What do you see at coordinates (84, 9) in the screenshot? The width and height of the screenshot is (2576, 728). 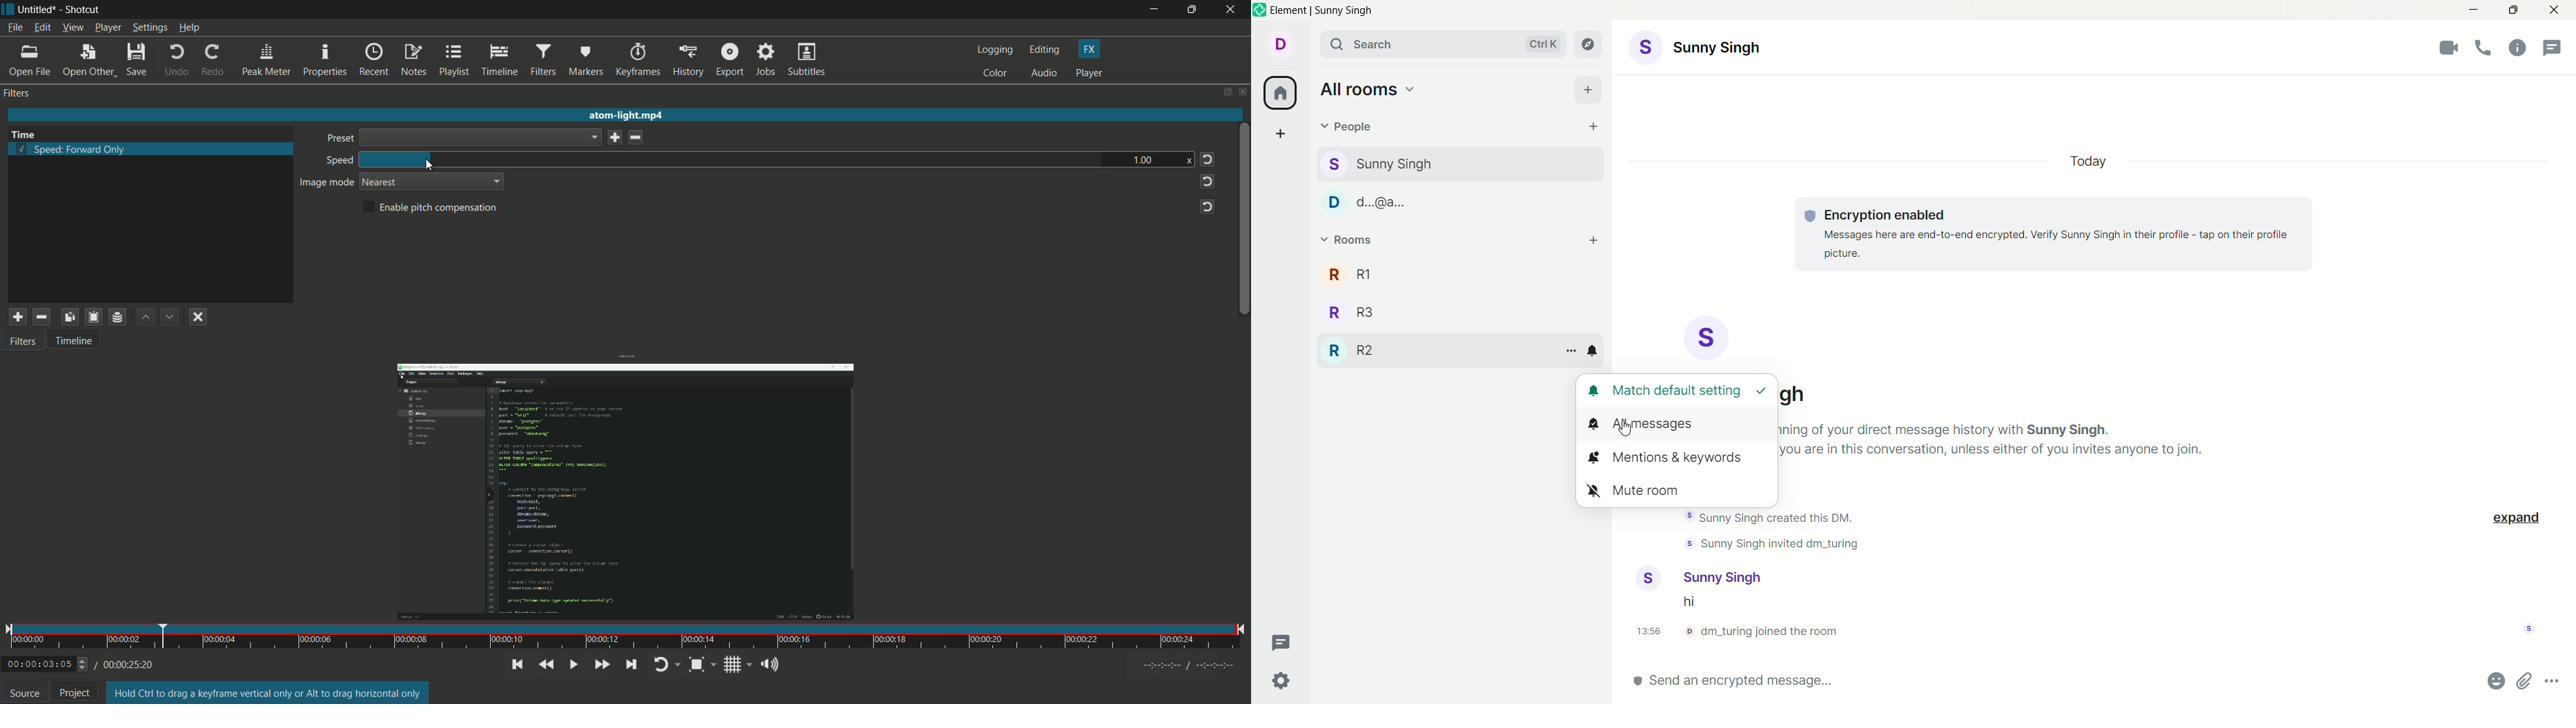 I see `Shotcut` at bounding box center [84, 9].